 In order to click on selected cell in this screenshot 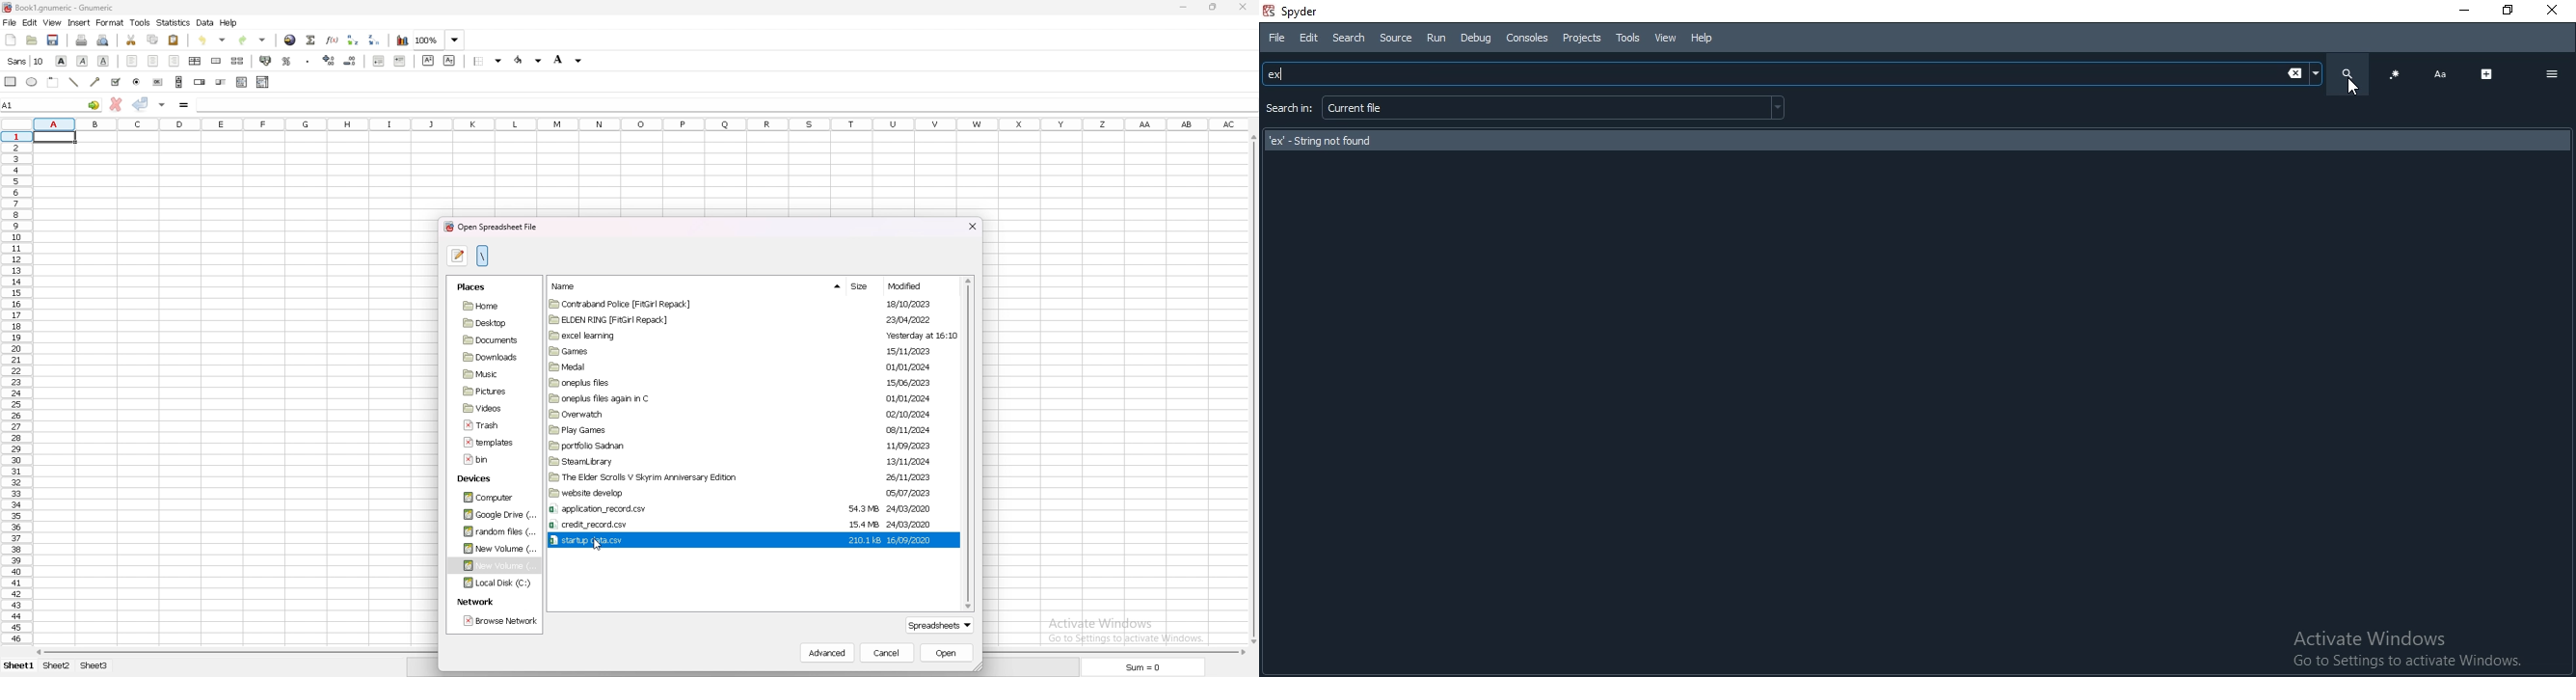, I will do `click(55, 137)`.